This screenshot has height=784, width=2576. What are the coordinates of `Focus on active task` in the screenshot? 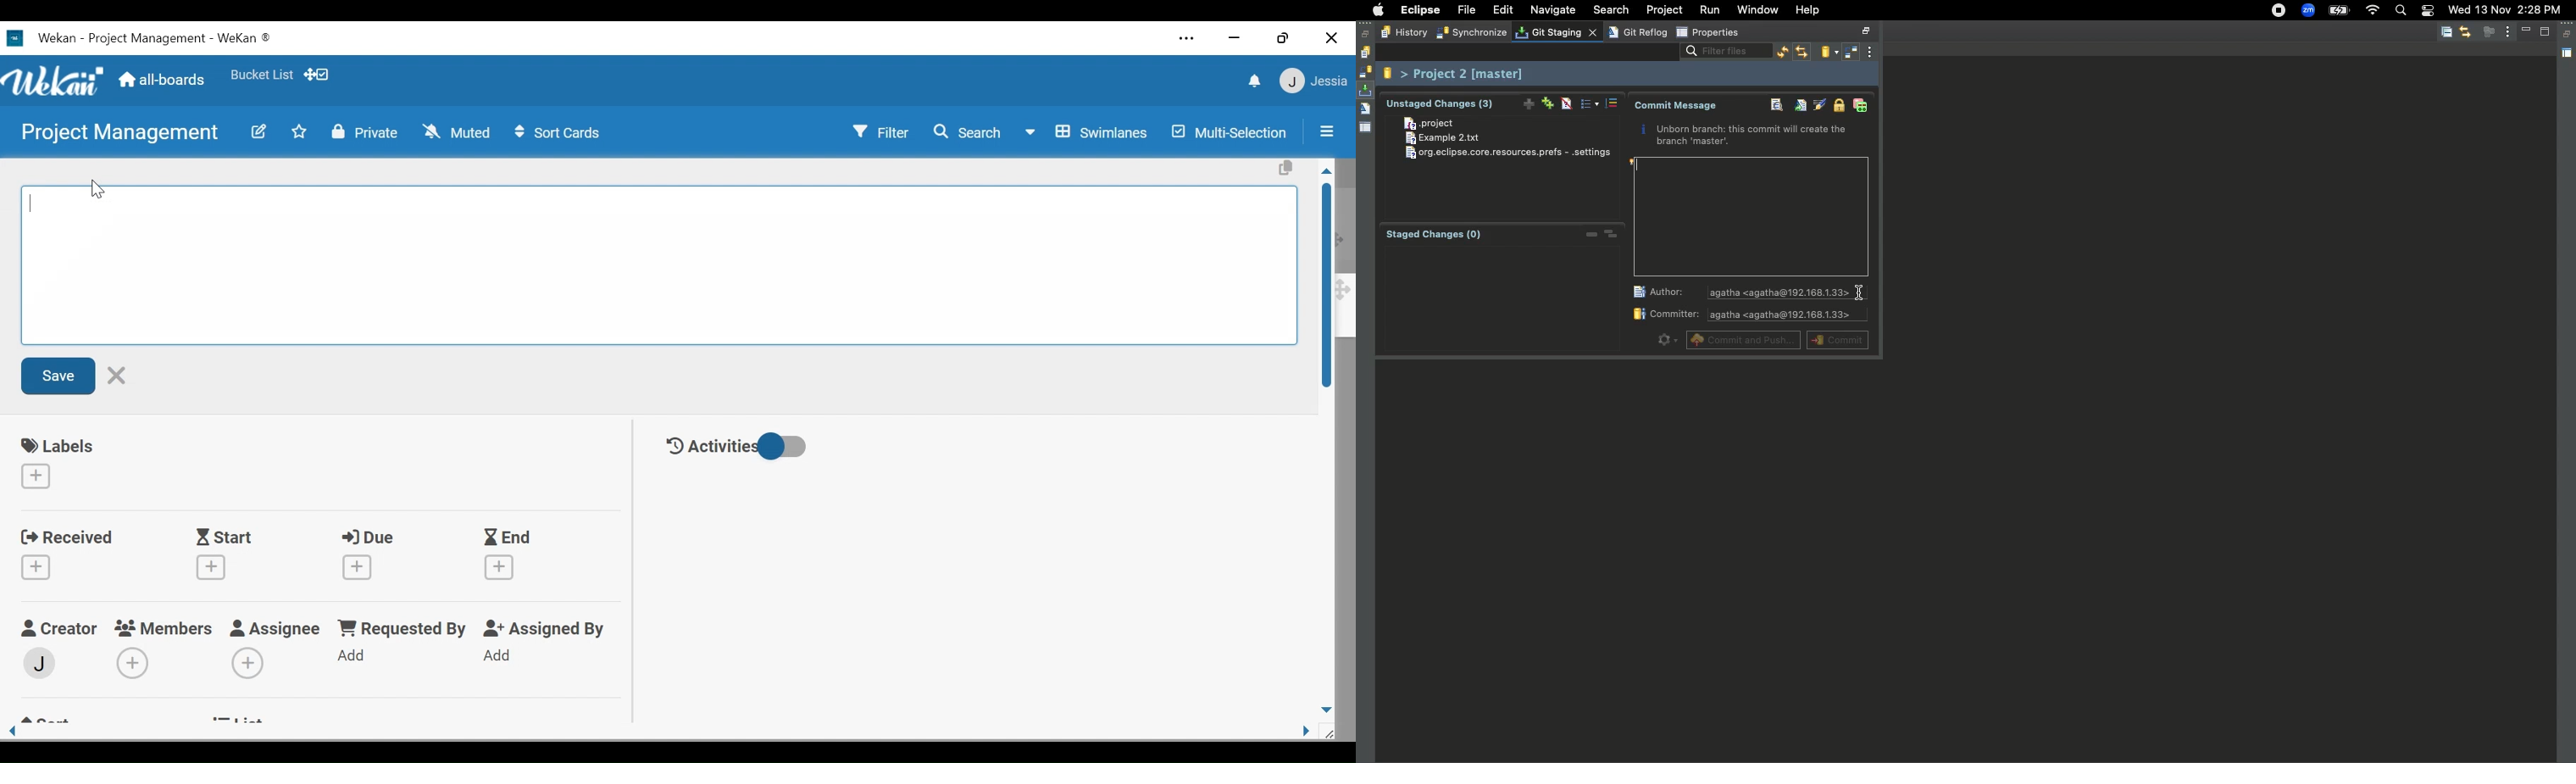 It's located at (2489, 31).